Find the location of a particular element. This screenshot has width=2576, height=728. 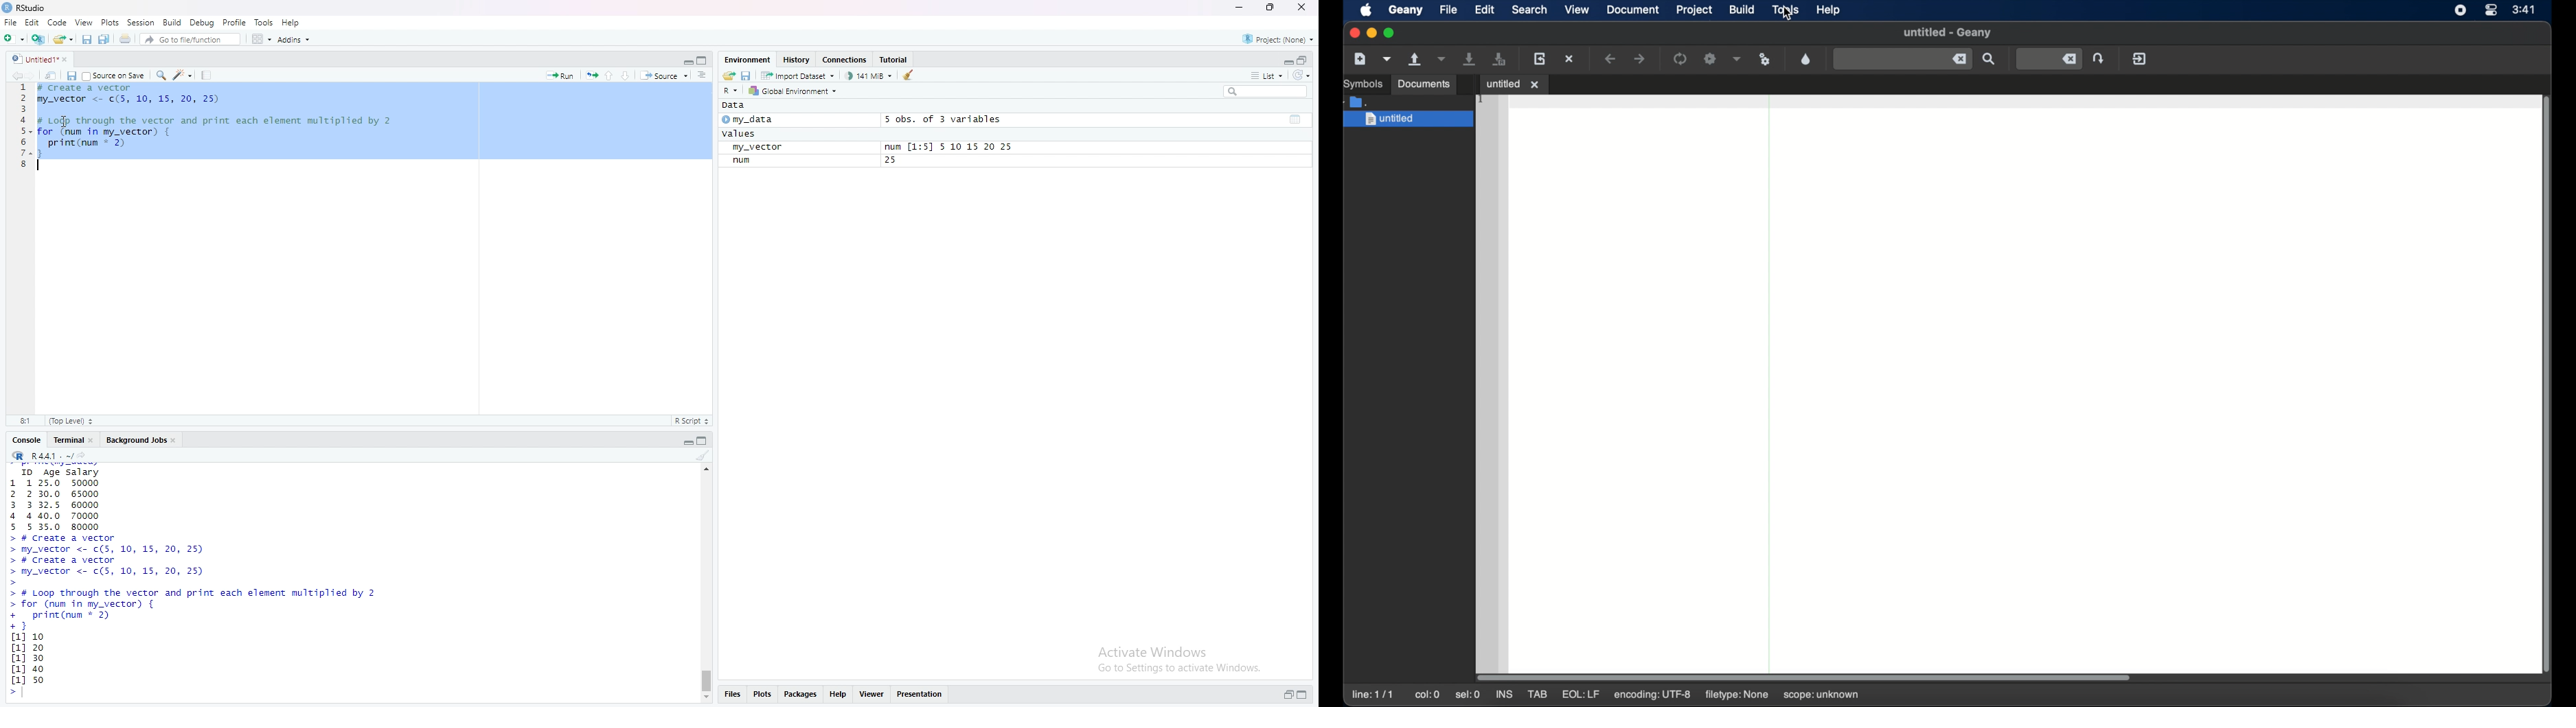

view the current working directory is located at coordinates (86, 456).